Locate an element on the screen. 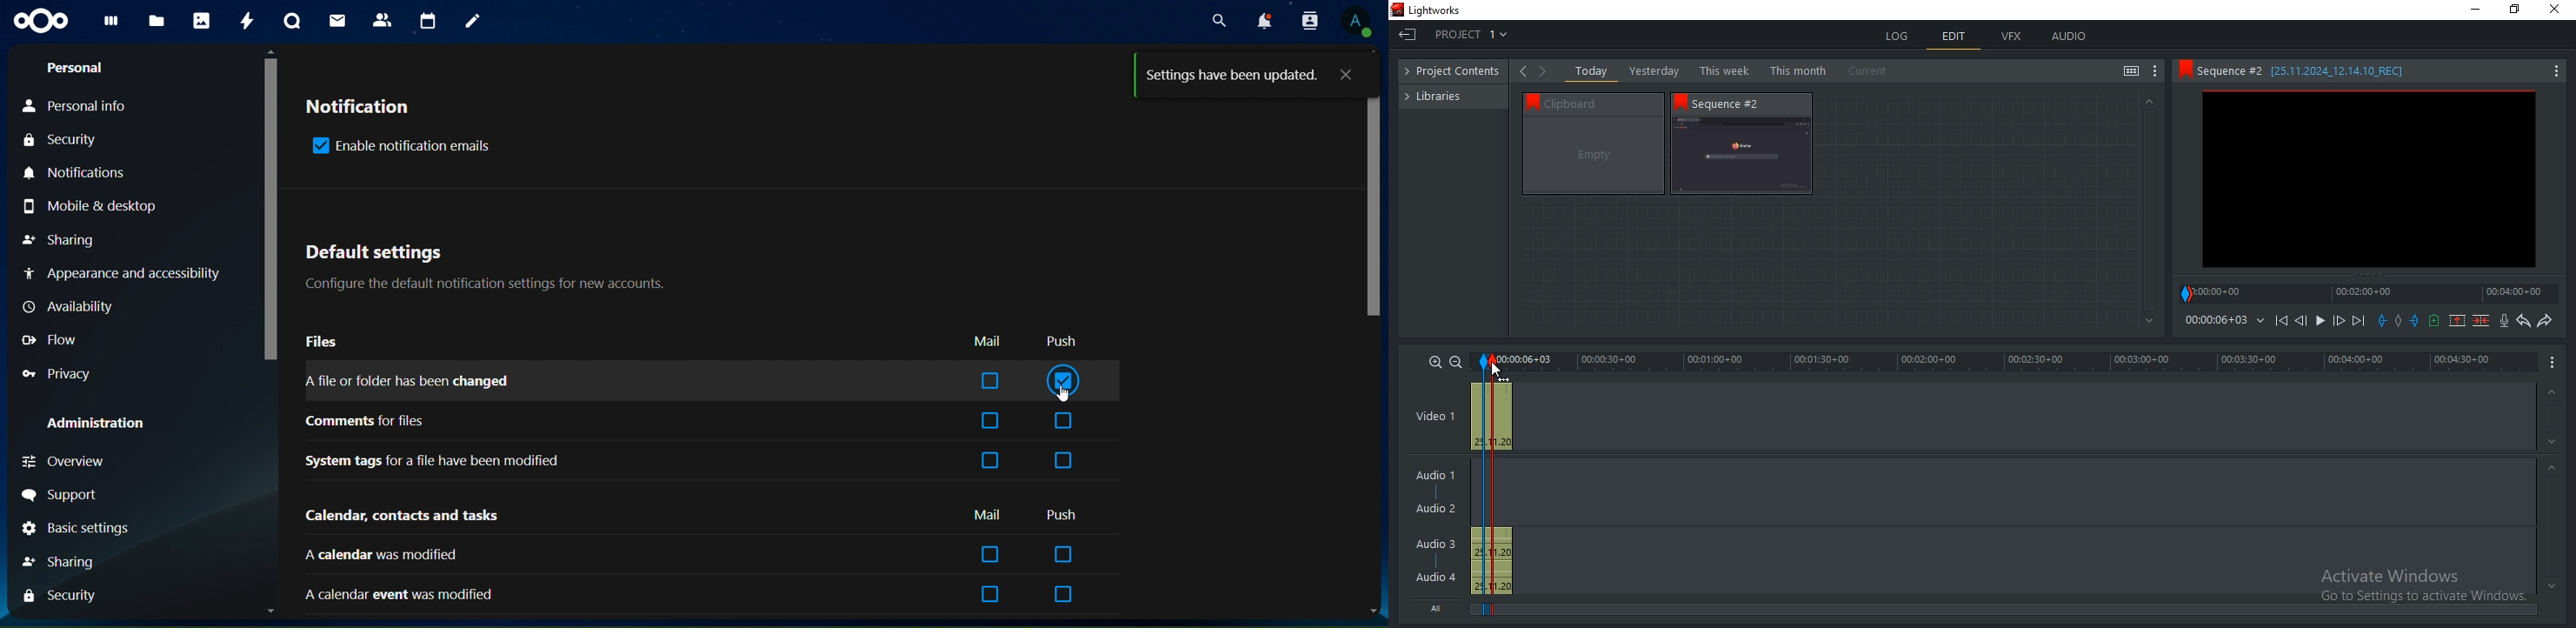  security is located at coordinates (56, 135).